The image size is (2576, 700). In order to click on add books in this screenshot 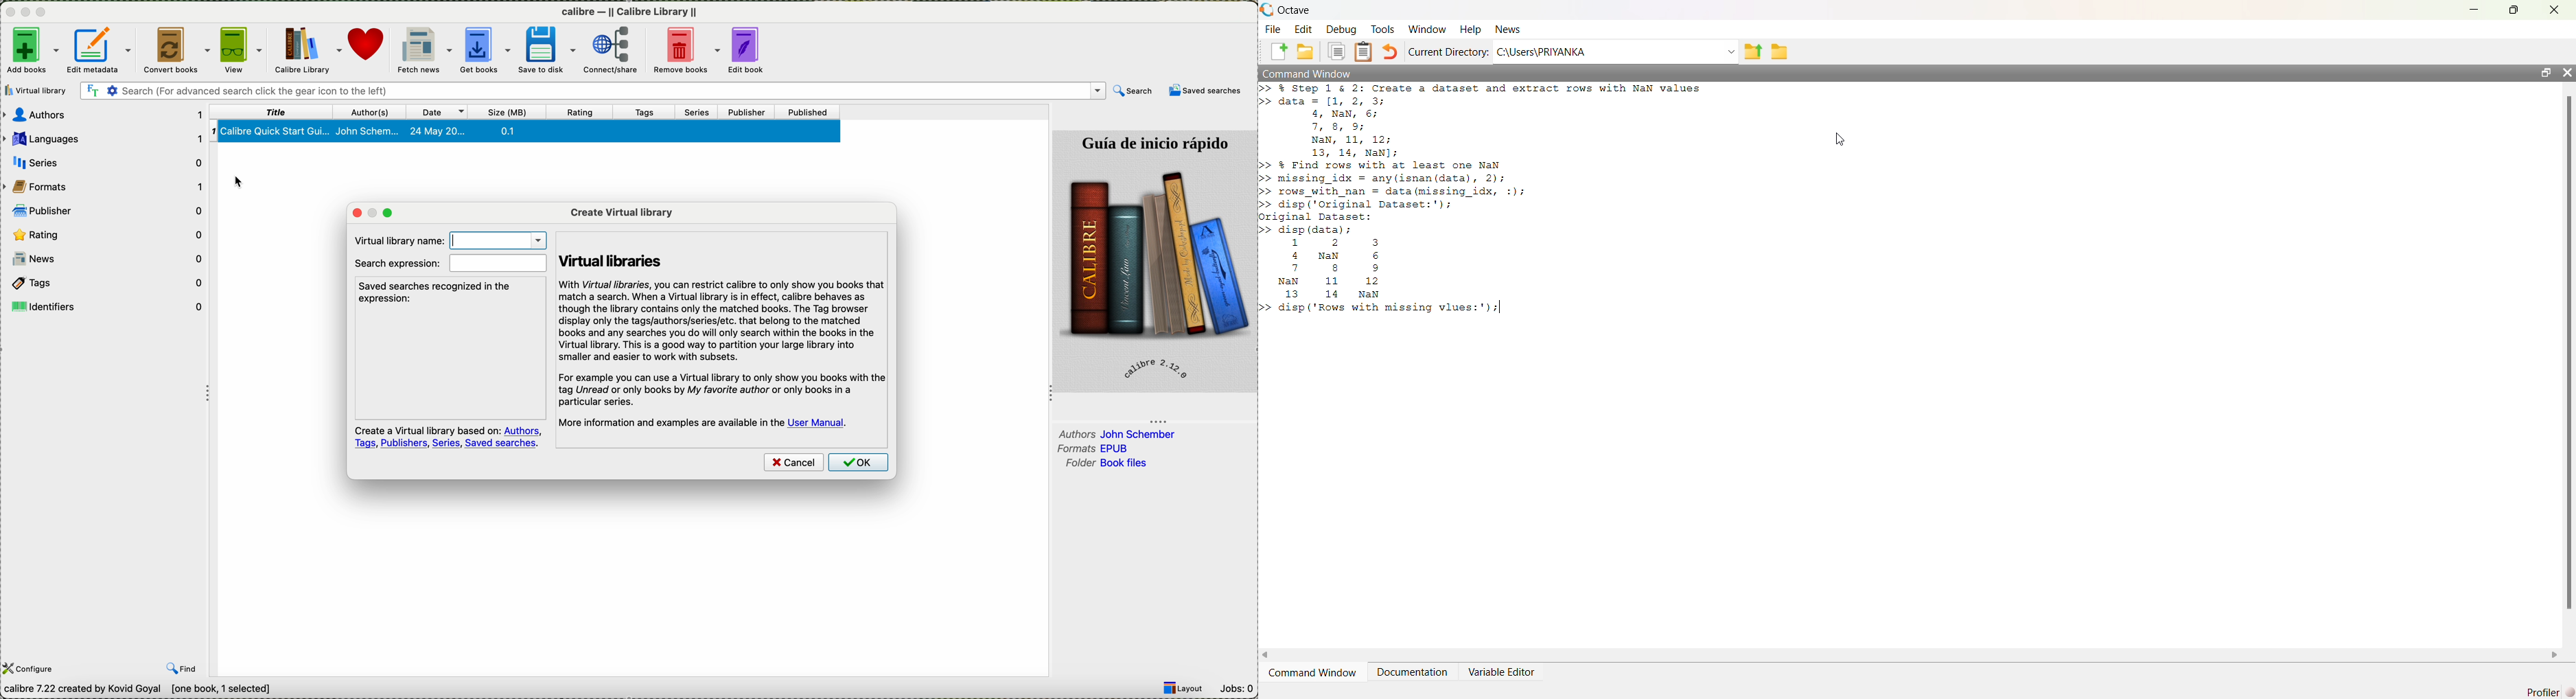, I will do `click(31, 49)`.